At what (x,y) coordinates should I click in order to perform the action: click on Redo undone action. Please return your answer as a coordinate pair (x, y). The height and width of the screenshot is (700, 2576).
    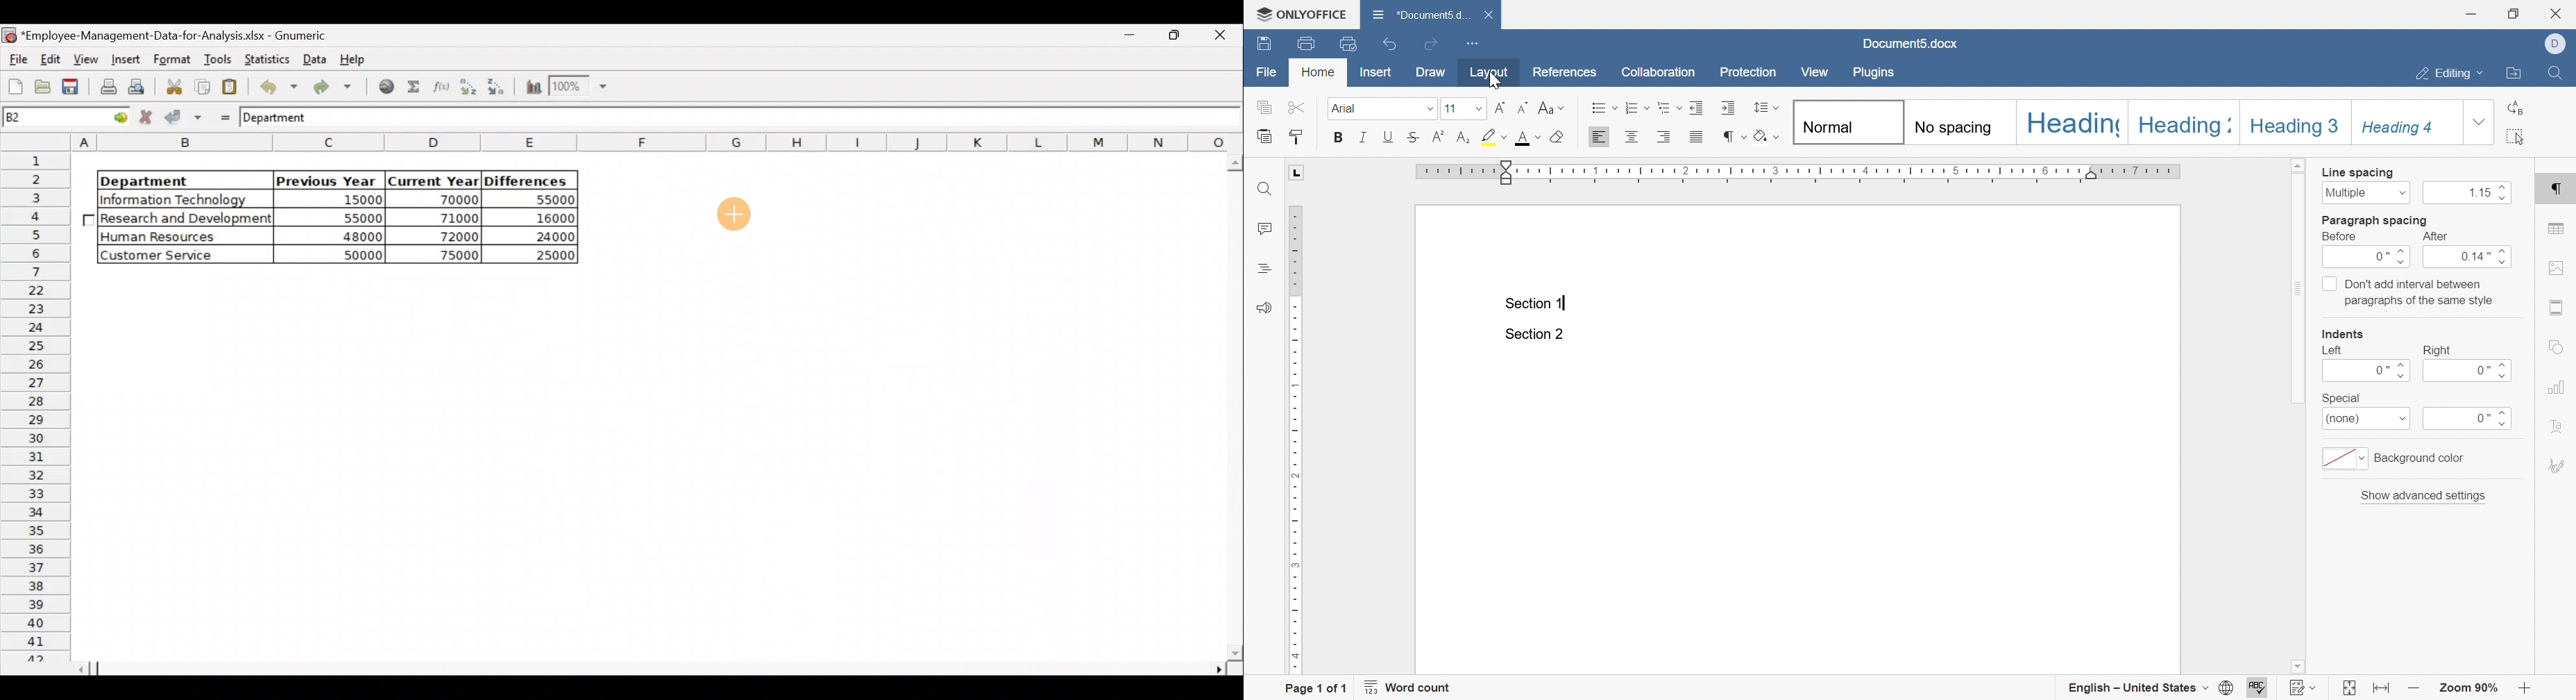
    Looking at the image, I should click on (337, 87).